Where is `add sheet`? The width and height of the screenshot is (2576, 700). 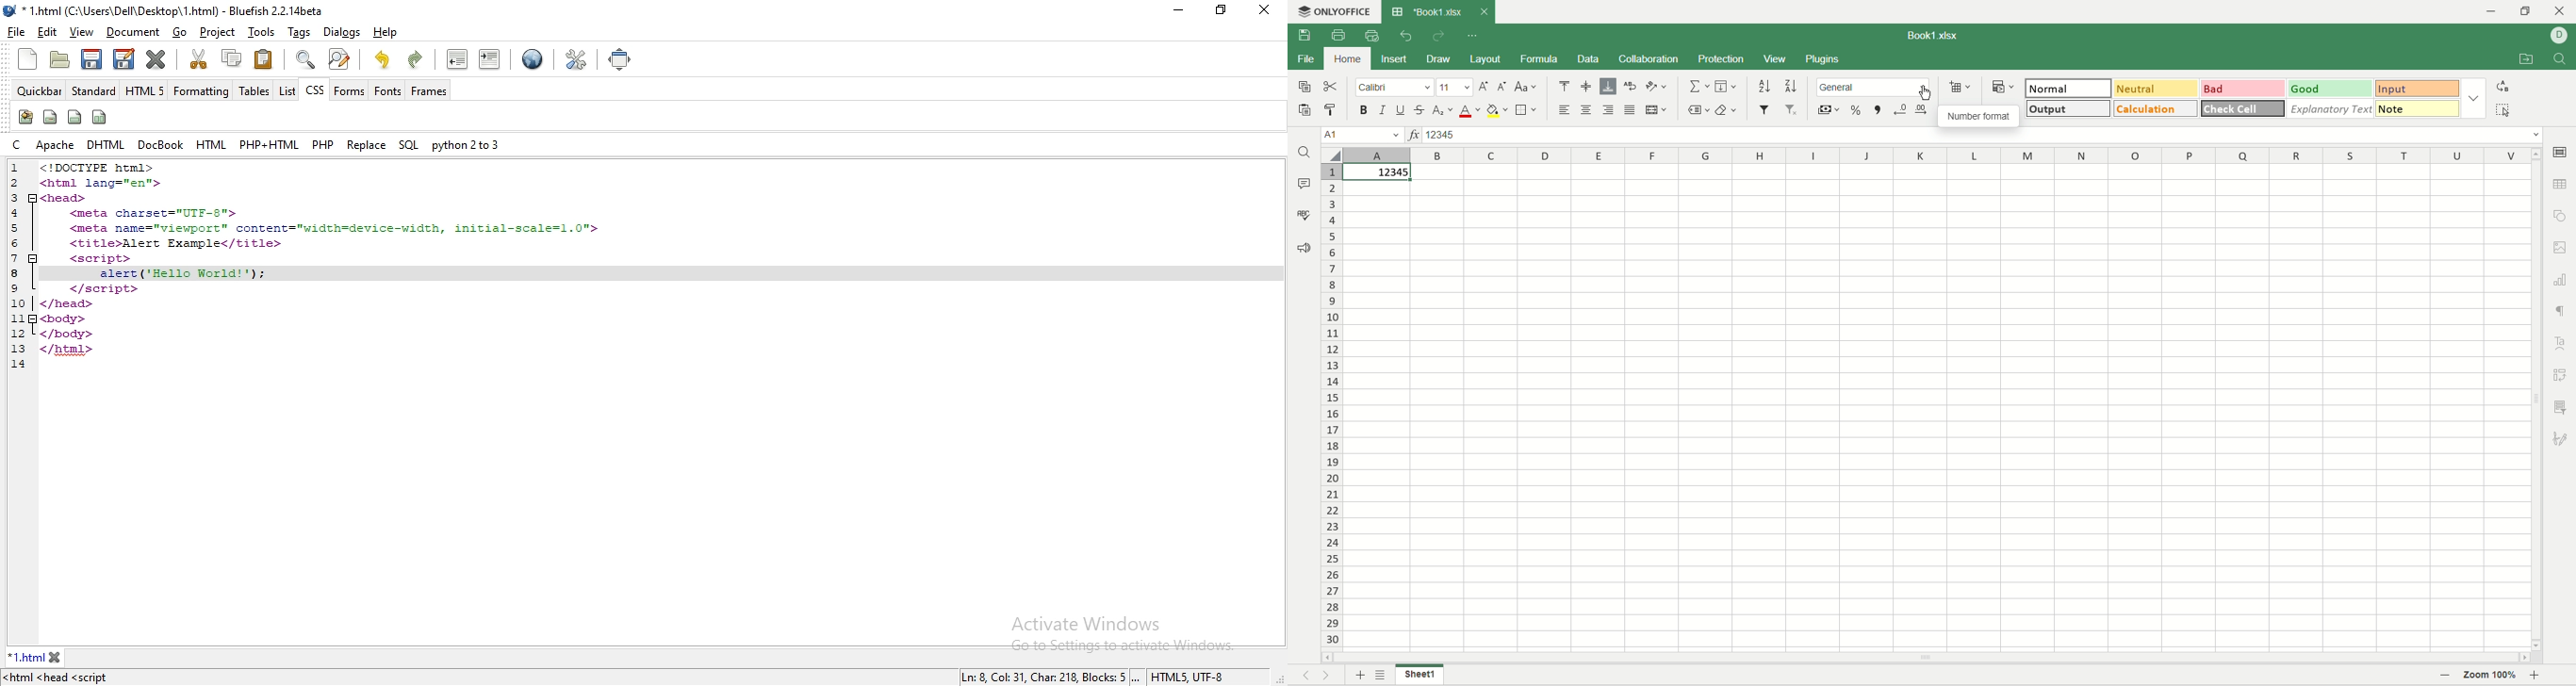
add sheet is located at coordinates (1357, 675).